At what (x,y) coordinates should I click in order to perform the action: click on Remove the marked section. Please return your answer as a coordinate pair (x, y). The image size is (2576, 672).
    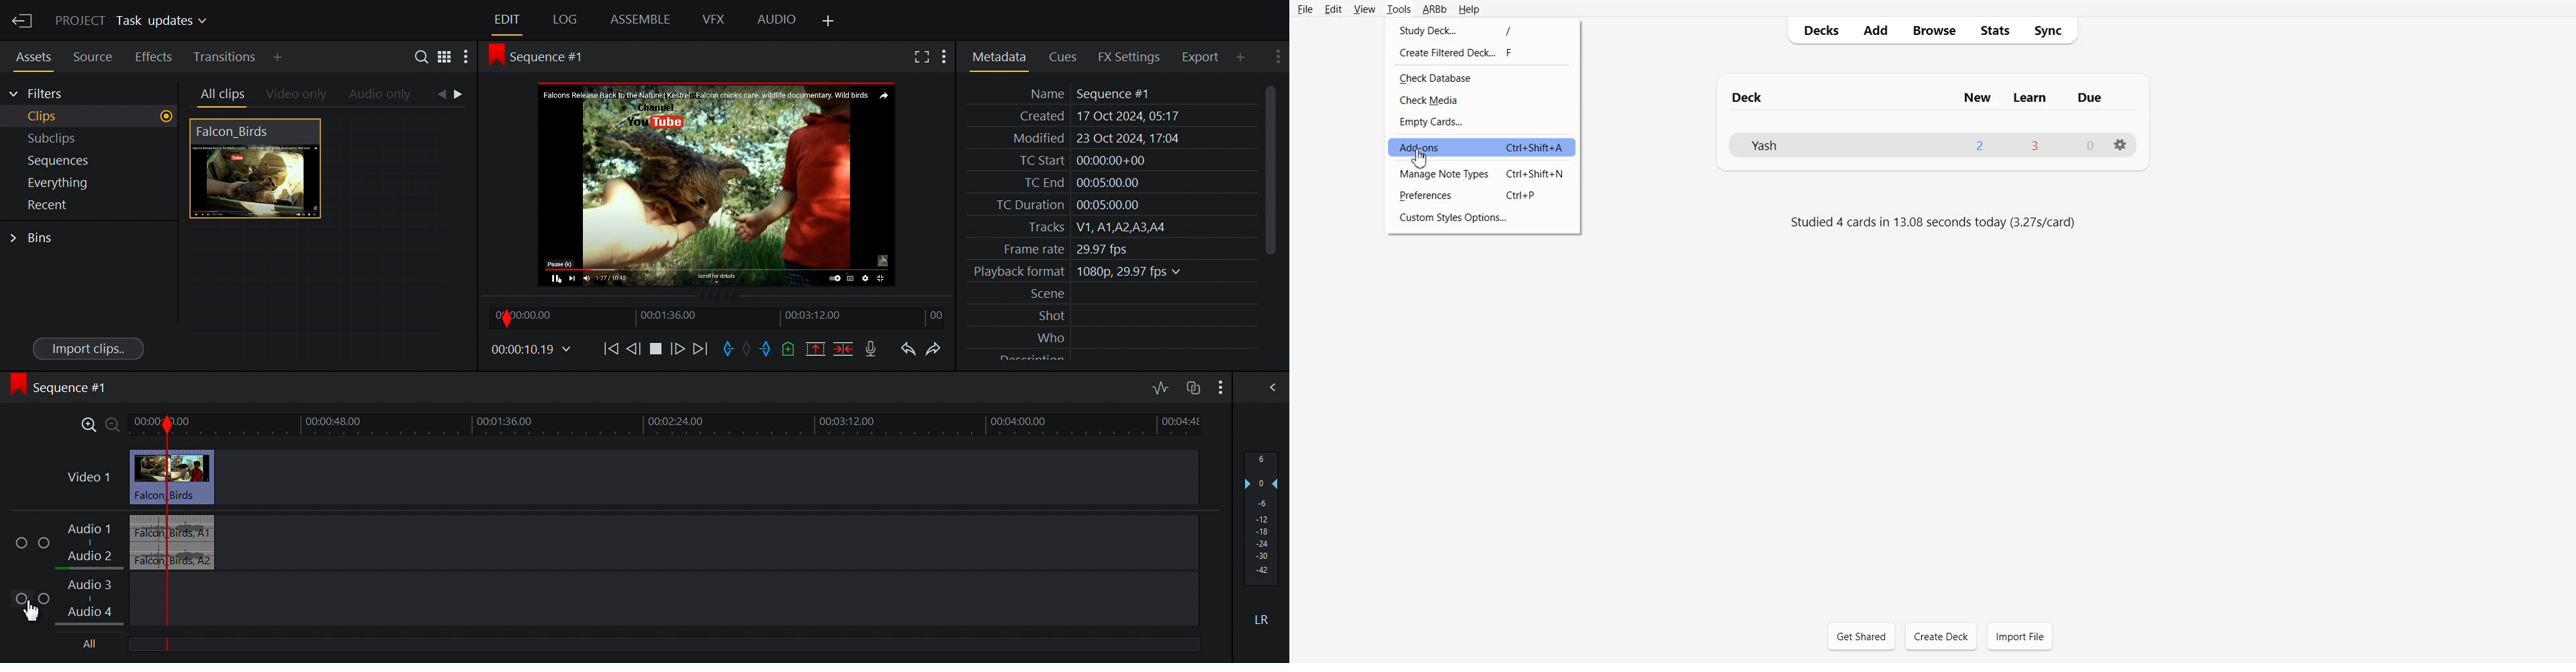
    Looking at the image, I should click on (815, 349).